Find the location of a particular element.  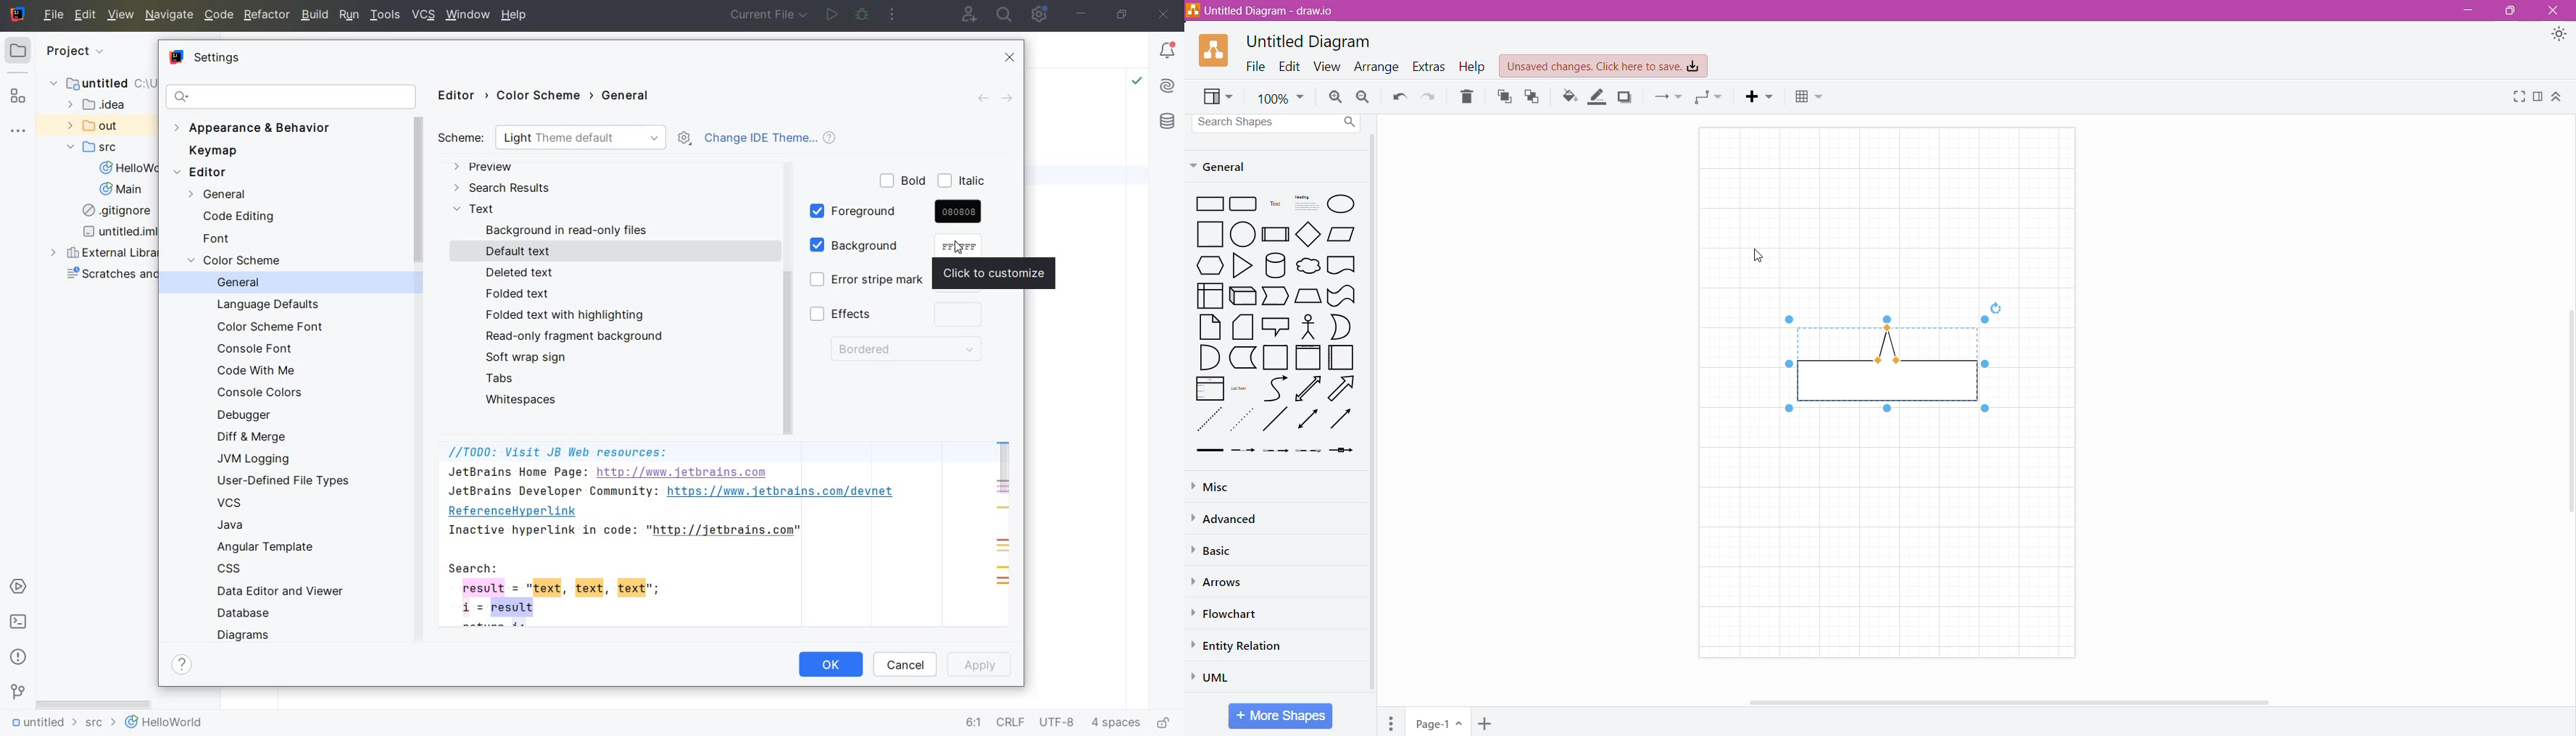

Thick line is located at coordinates (1210, 451).